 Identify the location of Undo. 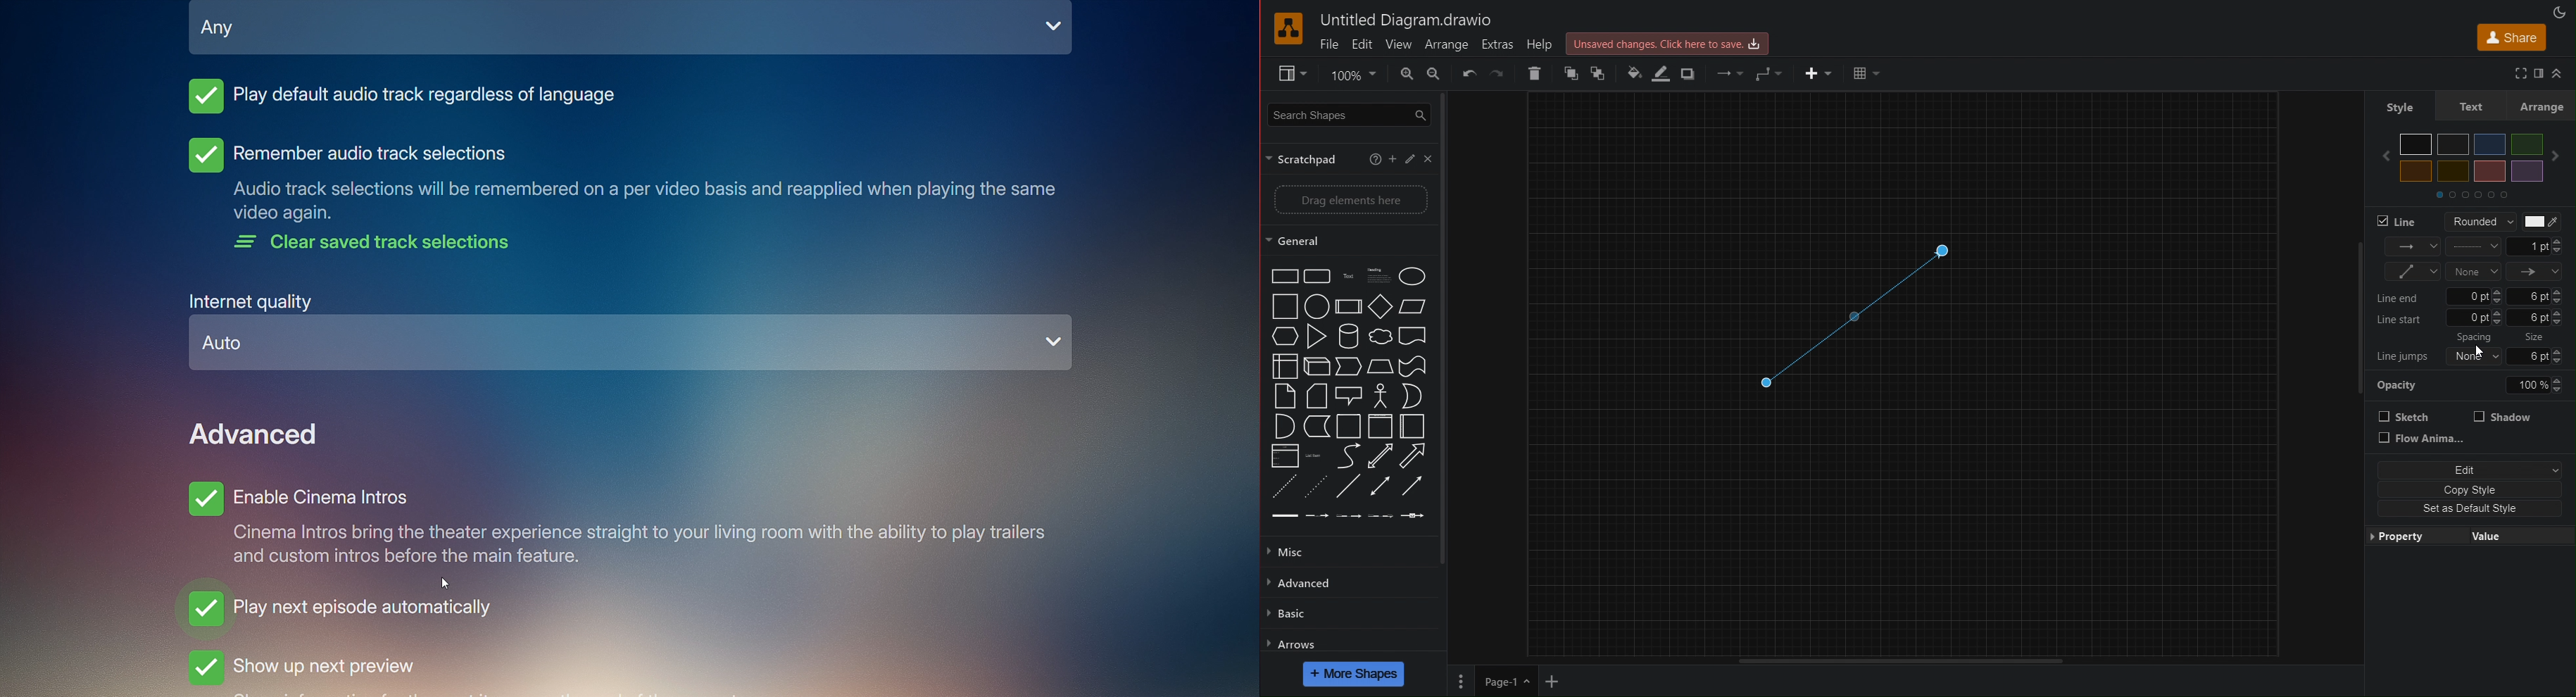
(1469, 74).